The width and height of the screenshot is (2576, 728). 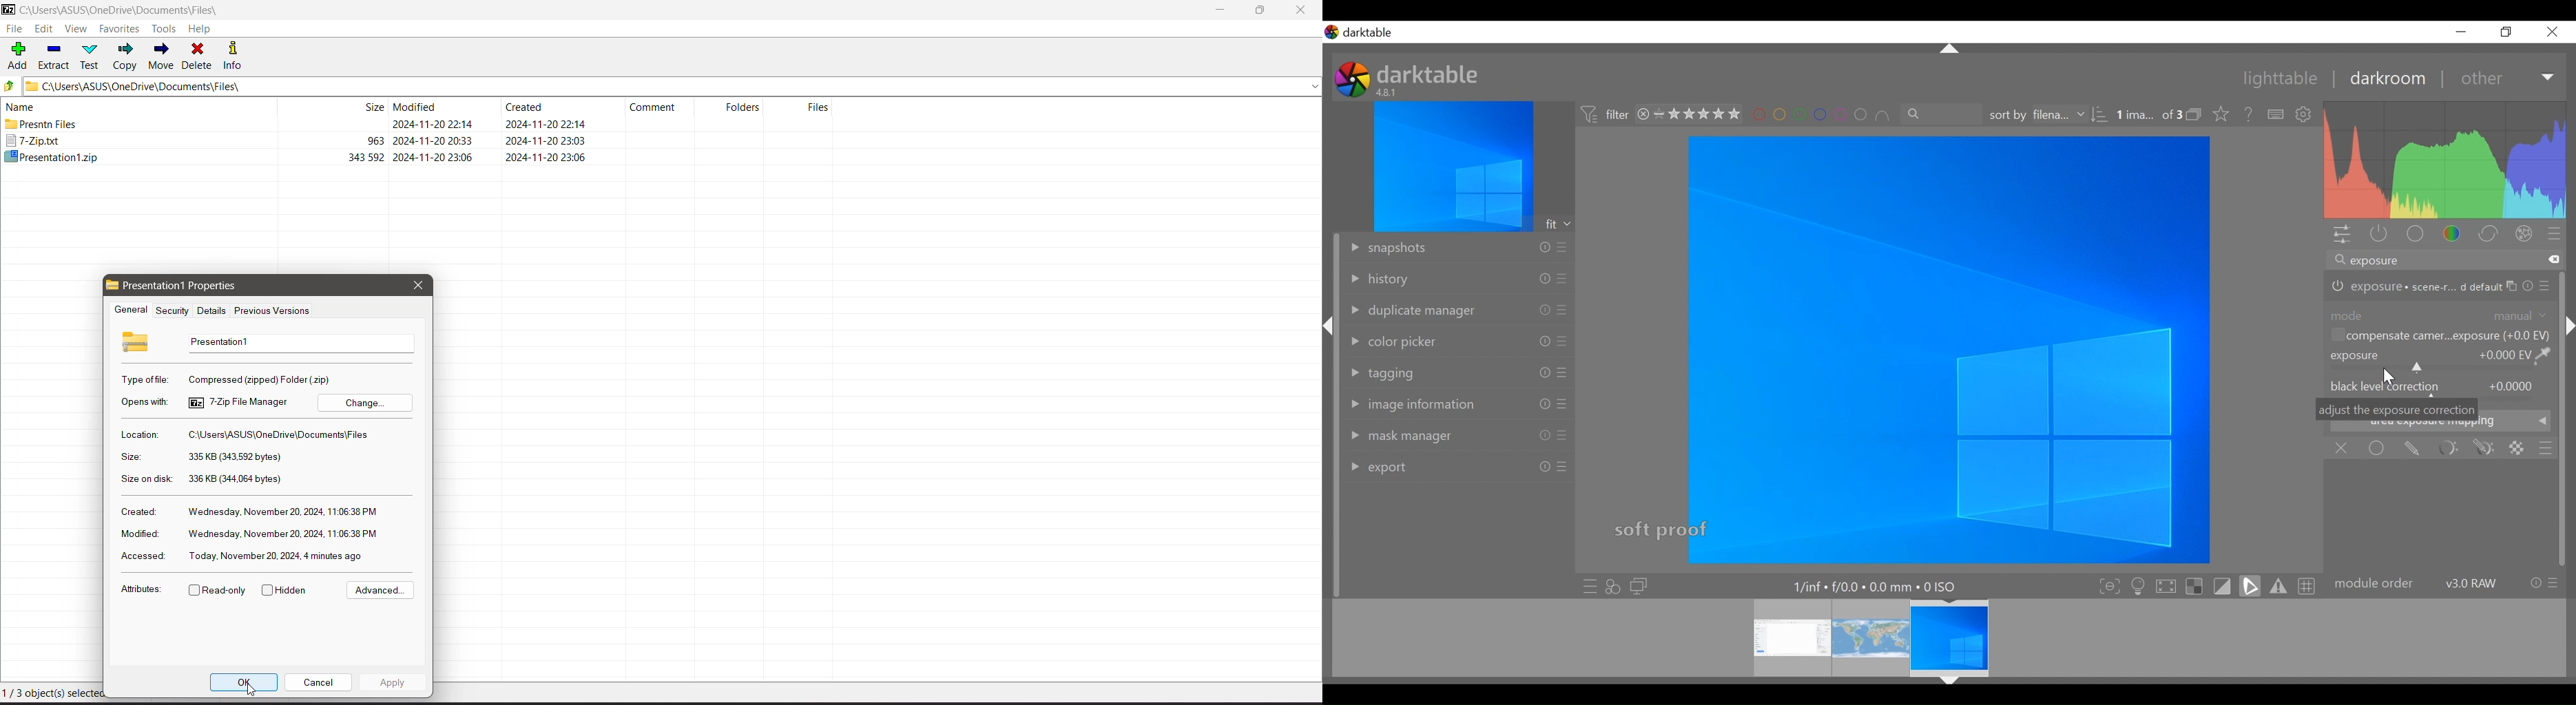 I want to click on Present files, so click(x=300, y=125).